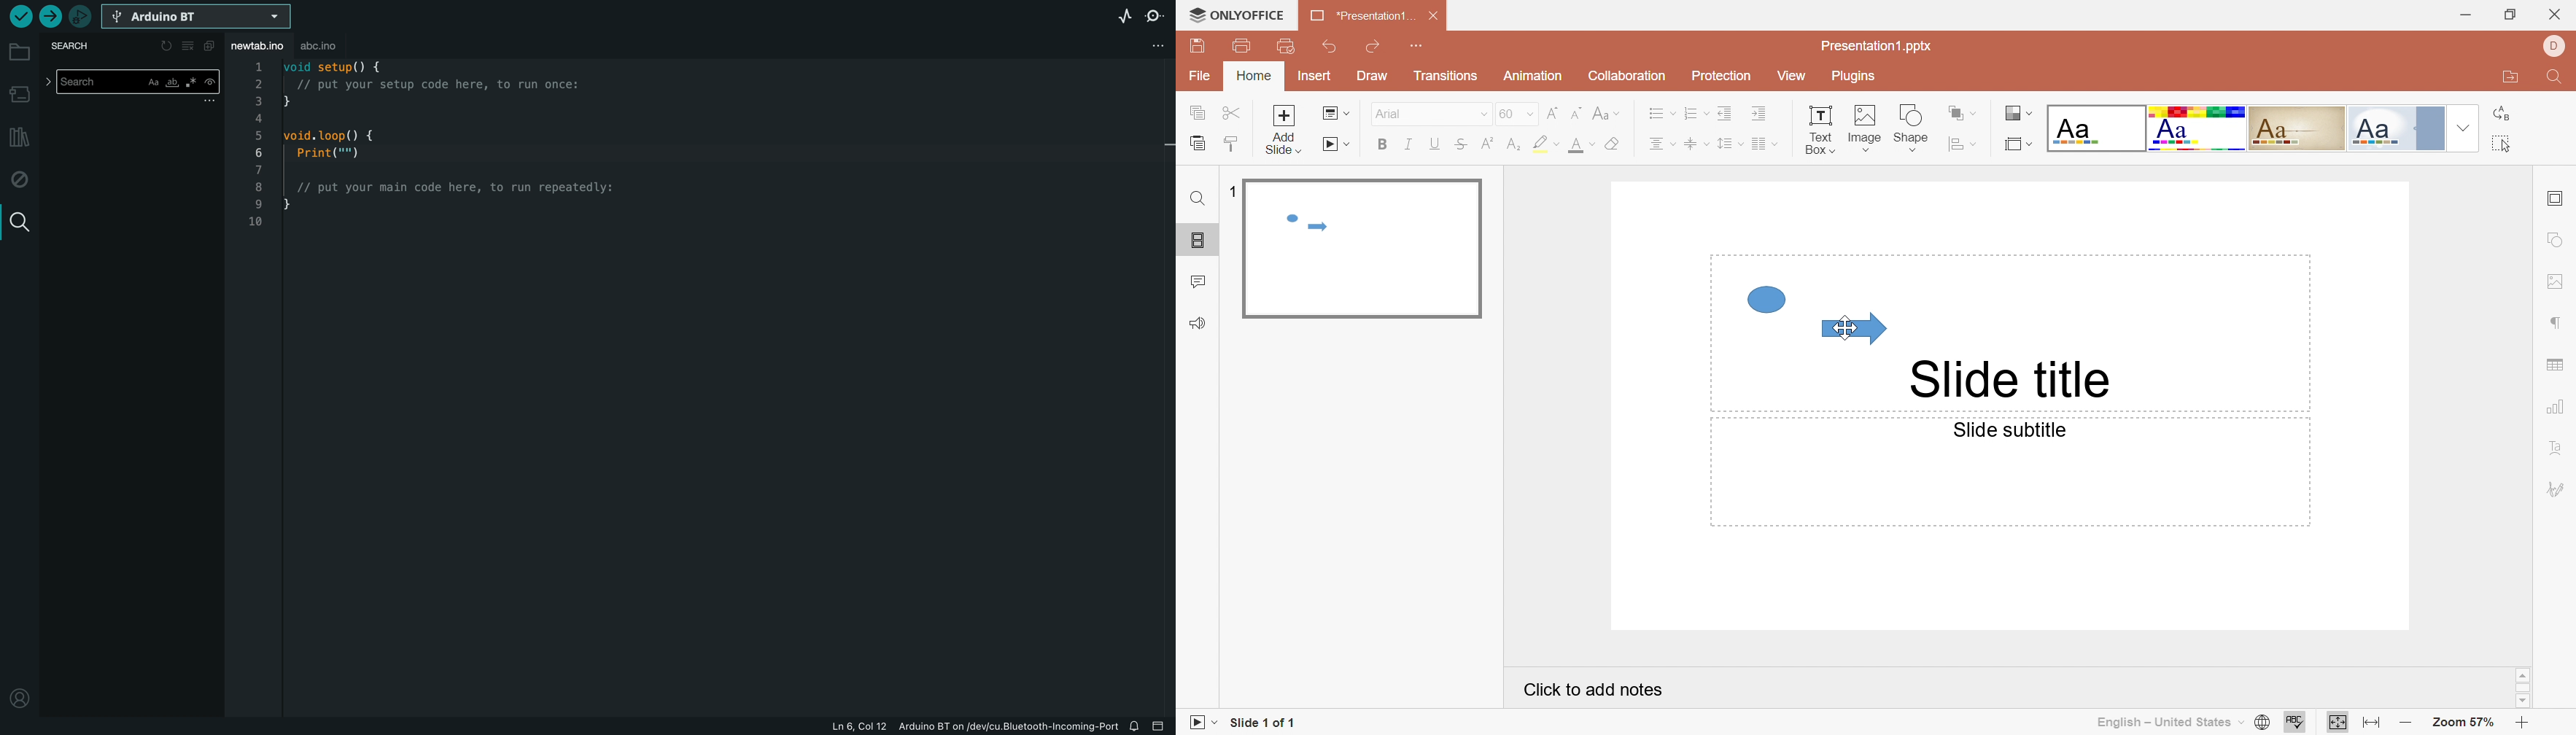 The image size is (2576, 756). Describe the element at coordinates (2297, 131) in the screenshot. I see `Classic` at that location.